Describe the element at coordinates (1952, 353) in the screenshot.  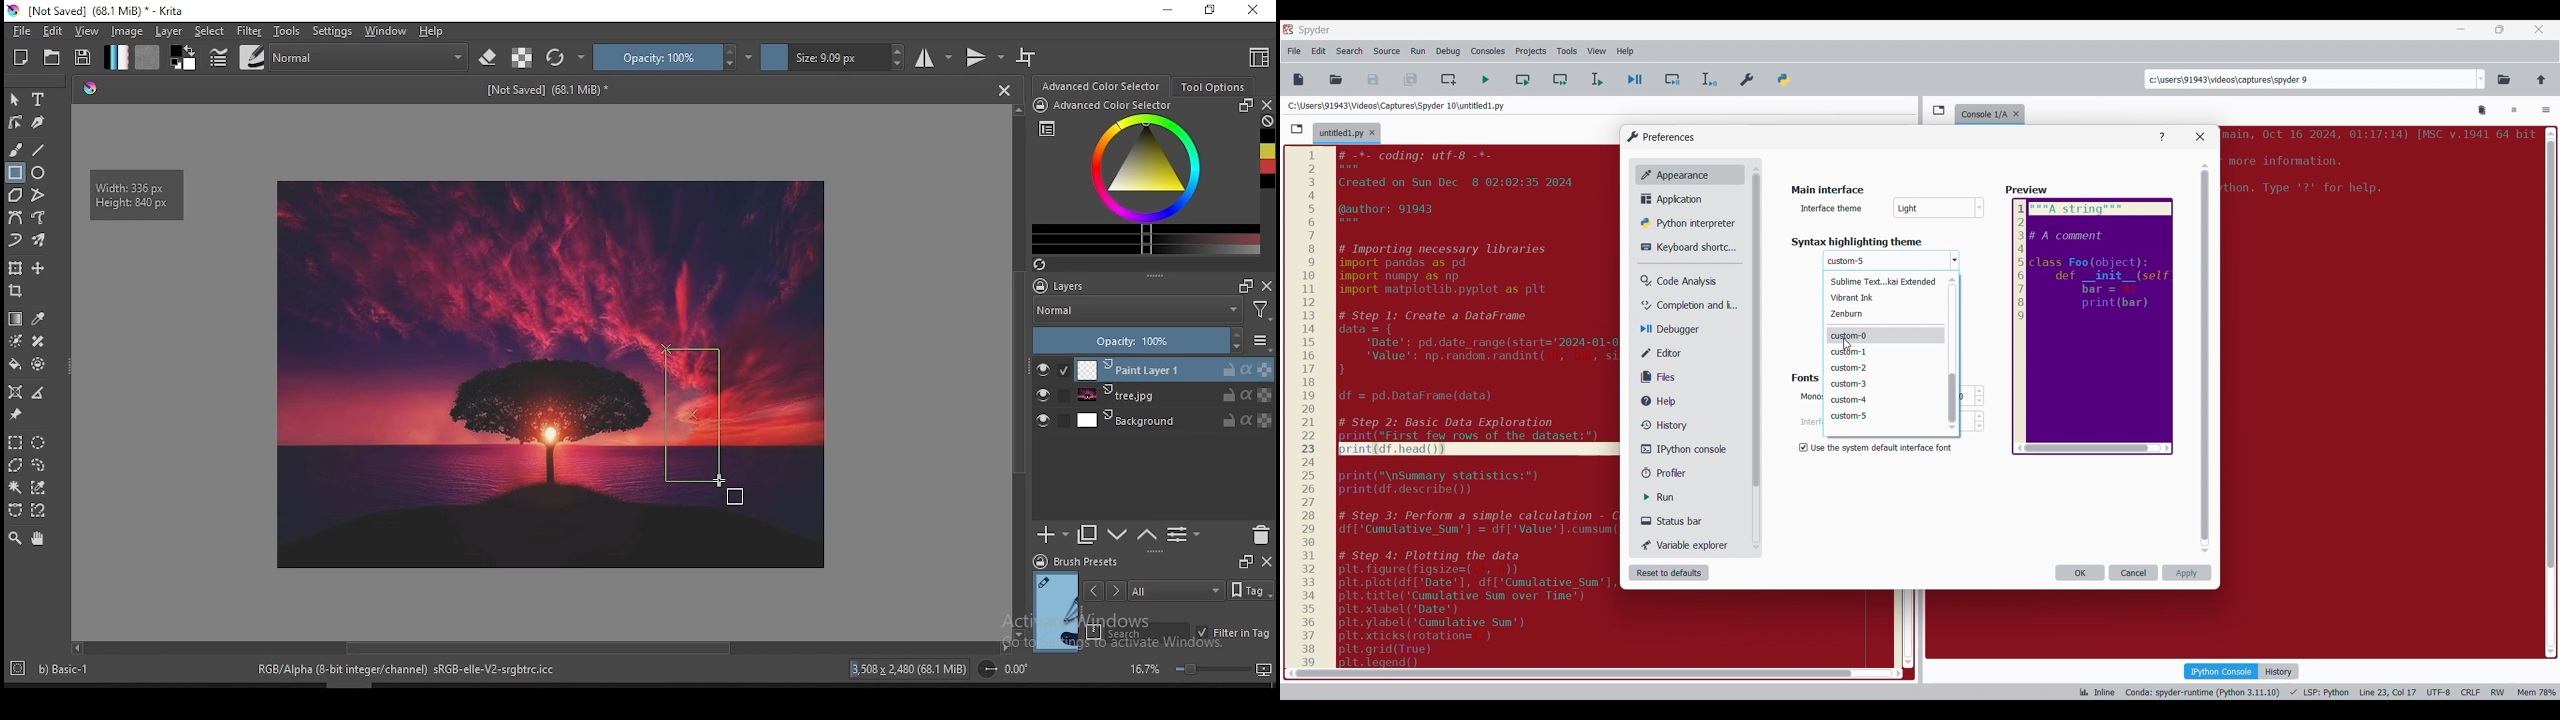
I see `Vertical slide bar` at that location.